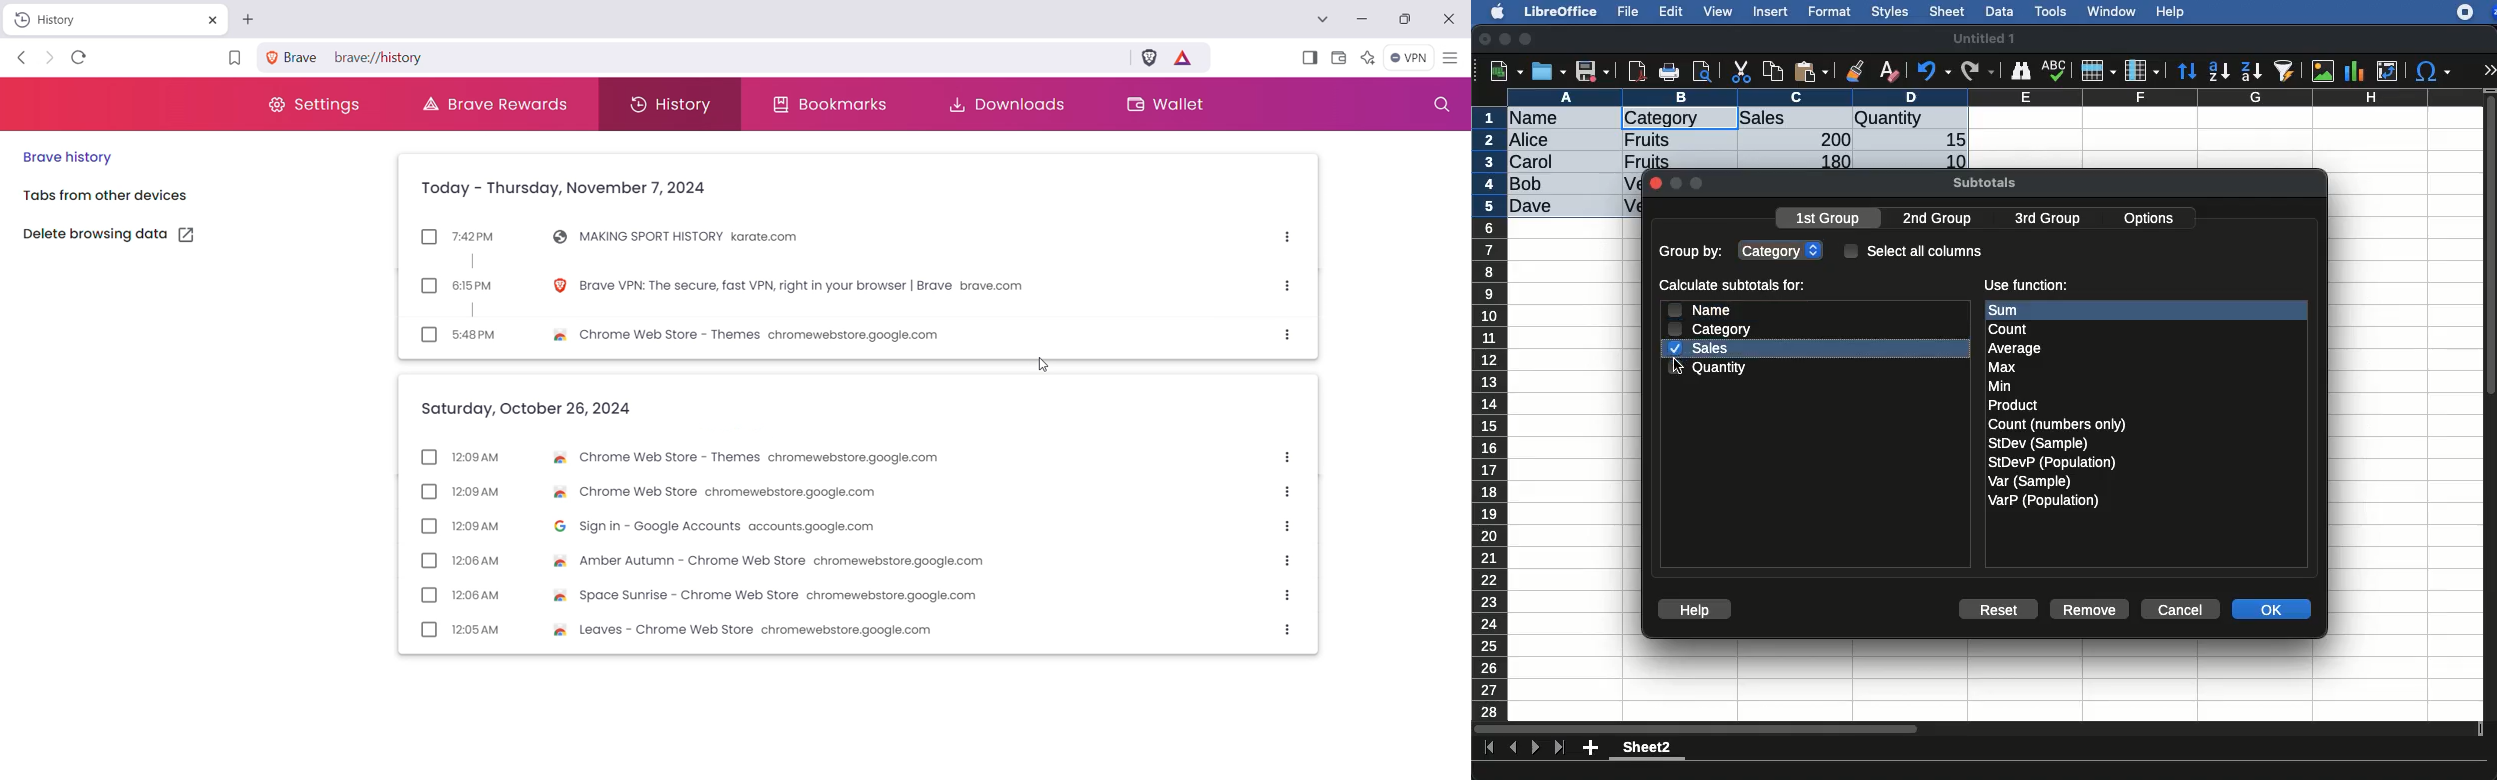  What do you see at coordinates (763, 598) in the screenshot?
I see `Space Sunrise - Chrome Web Store chromewebstore.google.com` at bounding box center [763, 598].